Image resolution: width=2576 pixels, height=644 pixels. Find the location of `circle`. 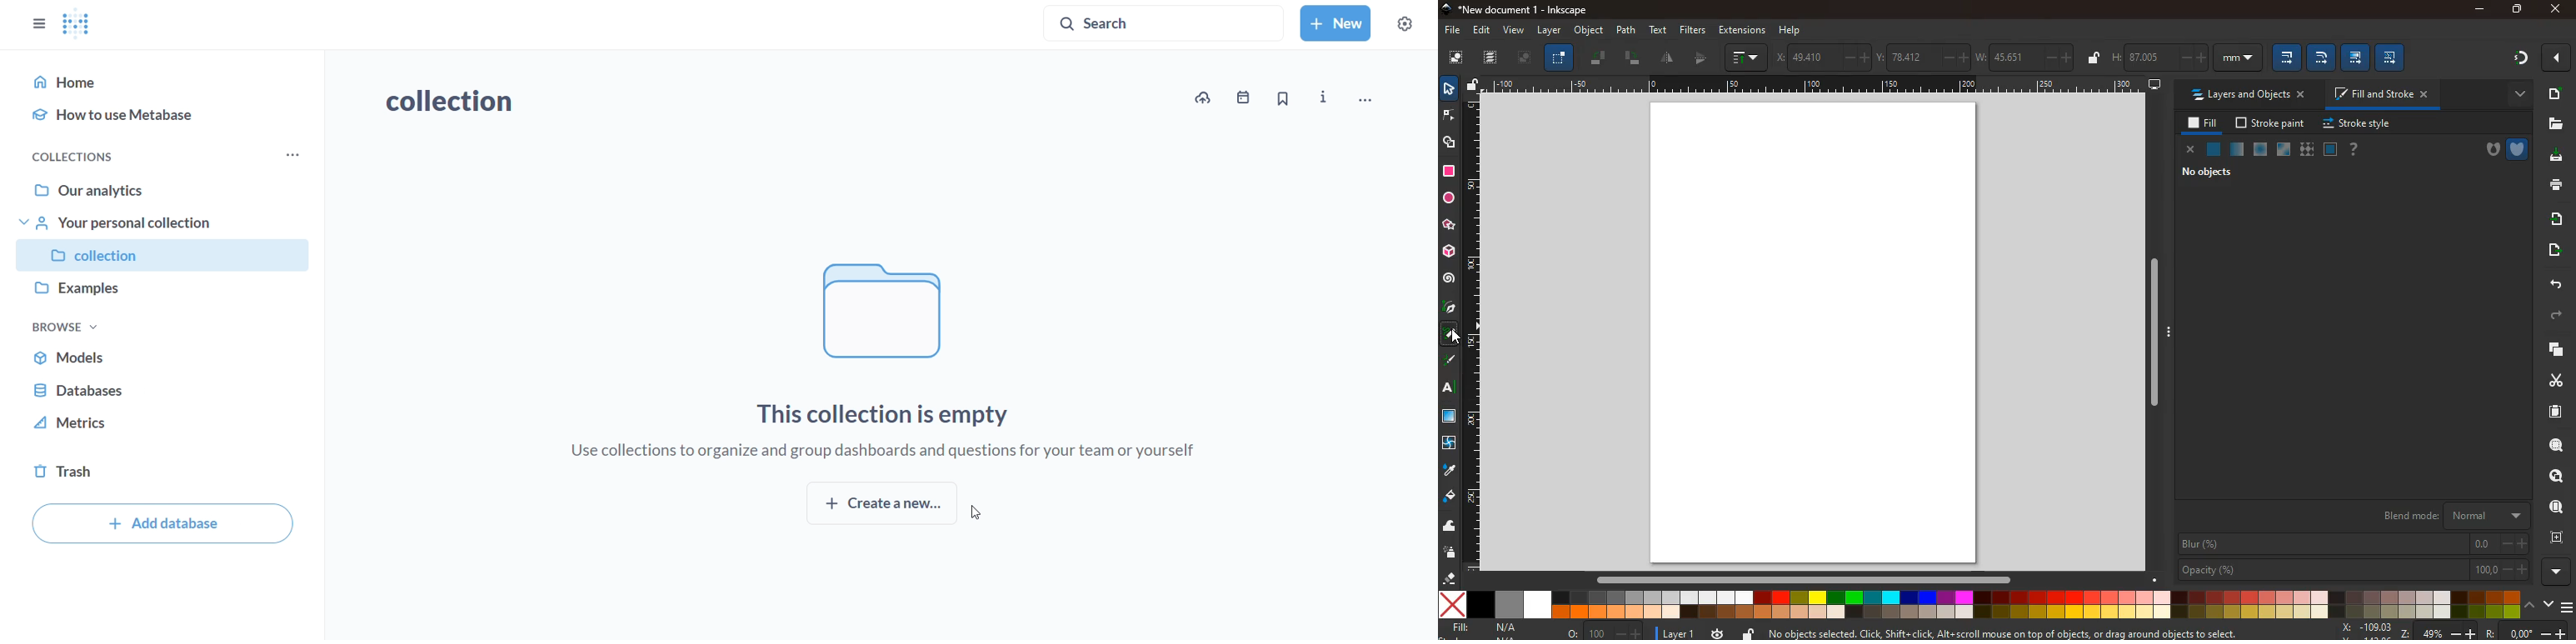

circle is located at coordinates (1448, 198).